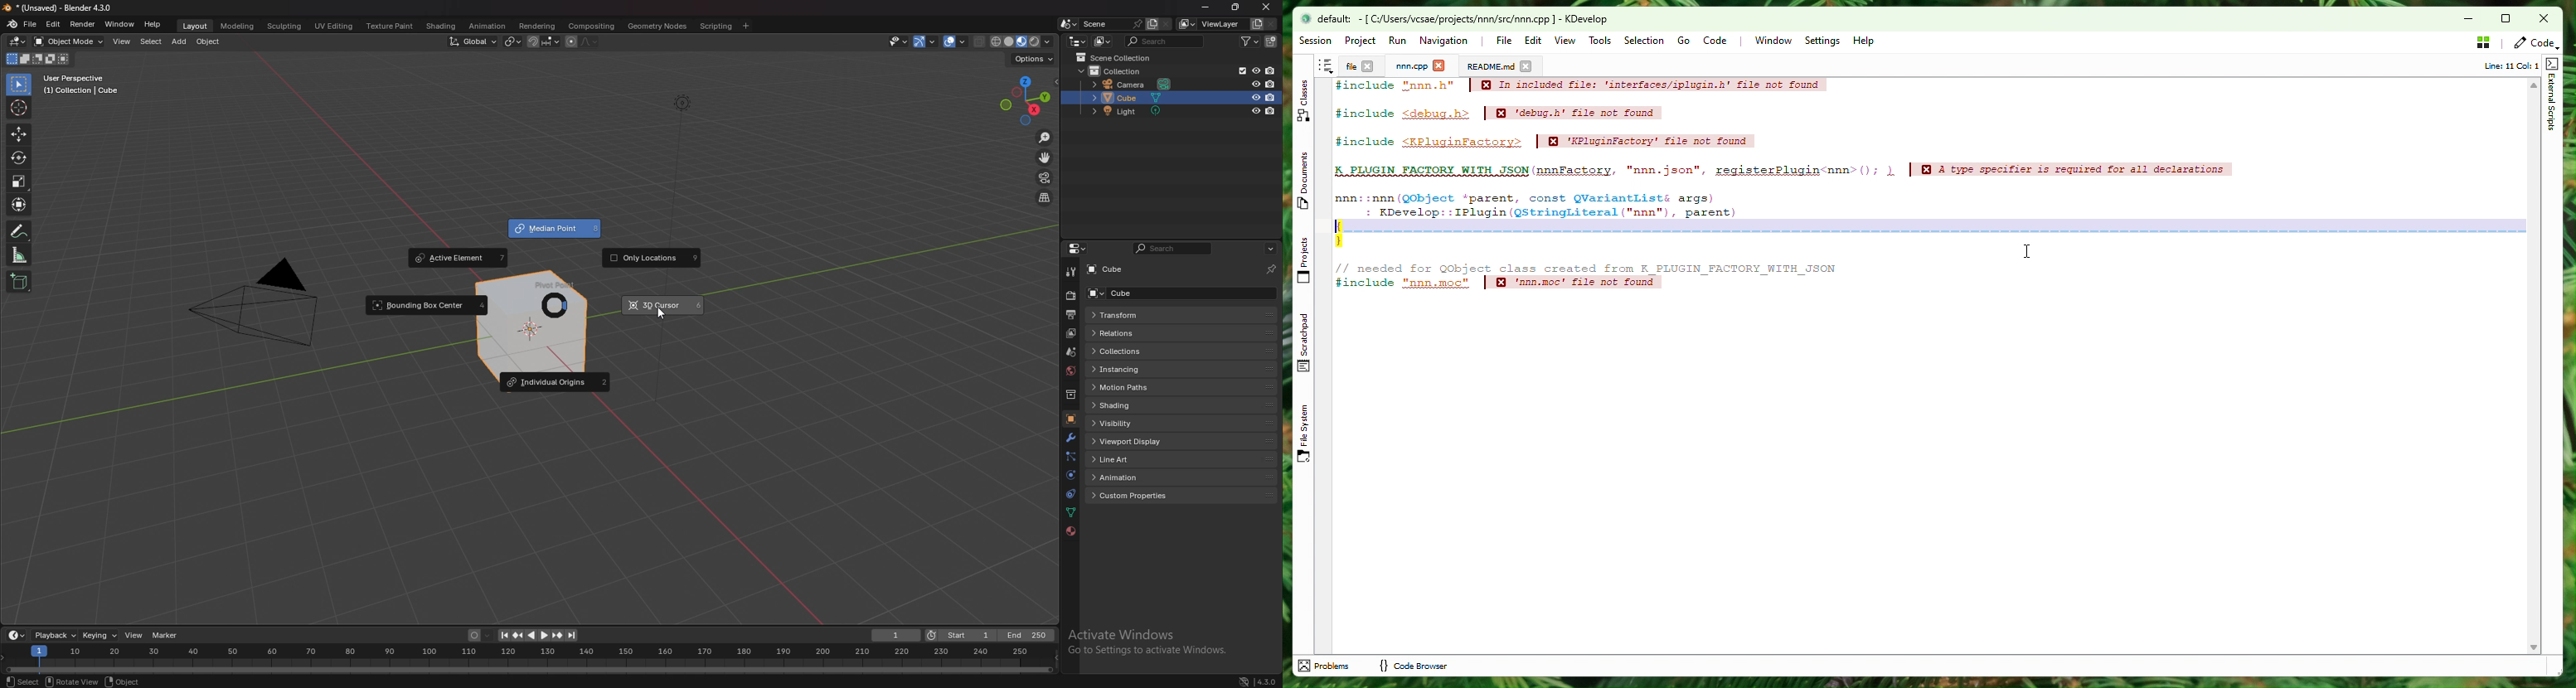 The width and height of the screenshot is (2576, 700). What do you see at coordinates (1046, 177) in the screenshot?
I see `camera view` at bounding box center [1046, 177].